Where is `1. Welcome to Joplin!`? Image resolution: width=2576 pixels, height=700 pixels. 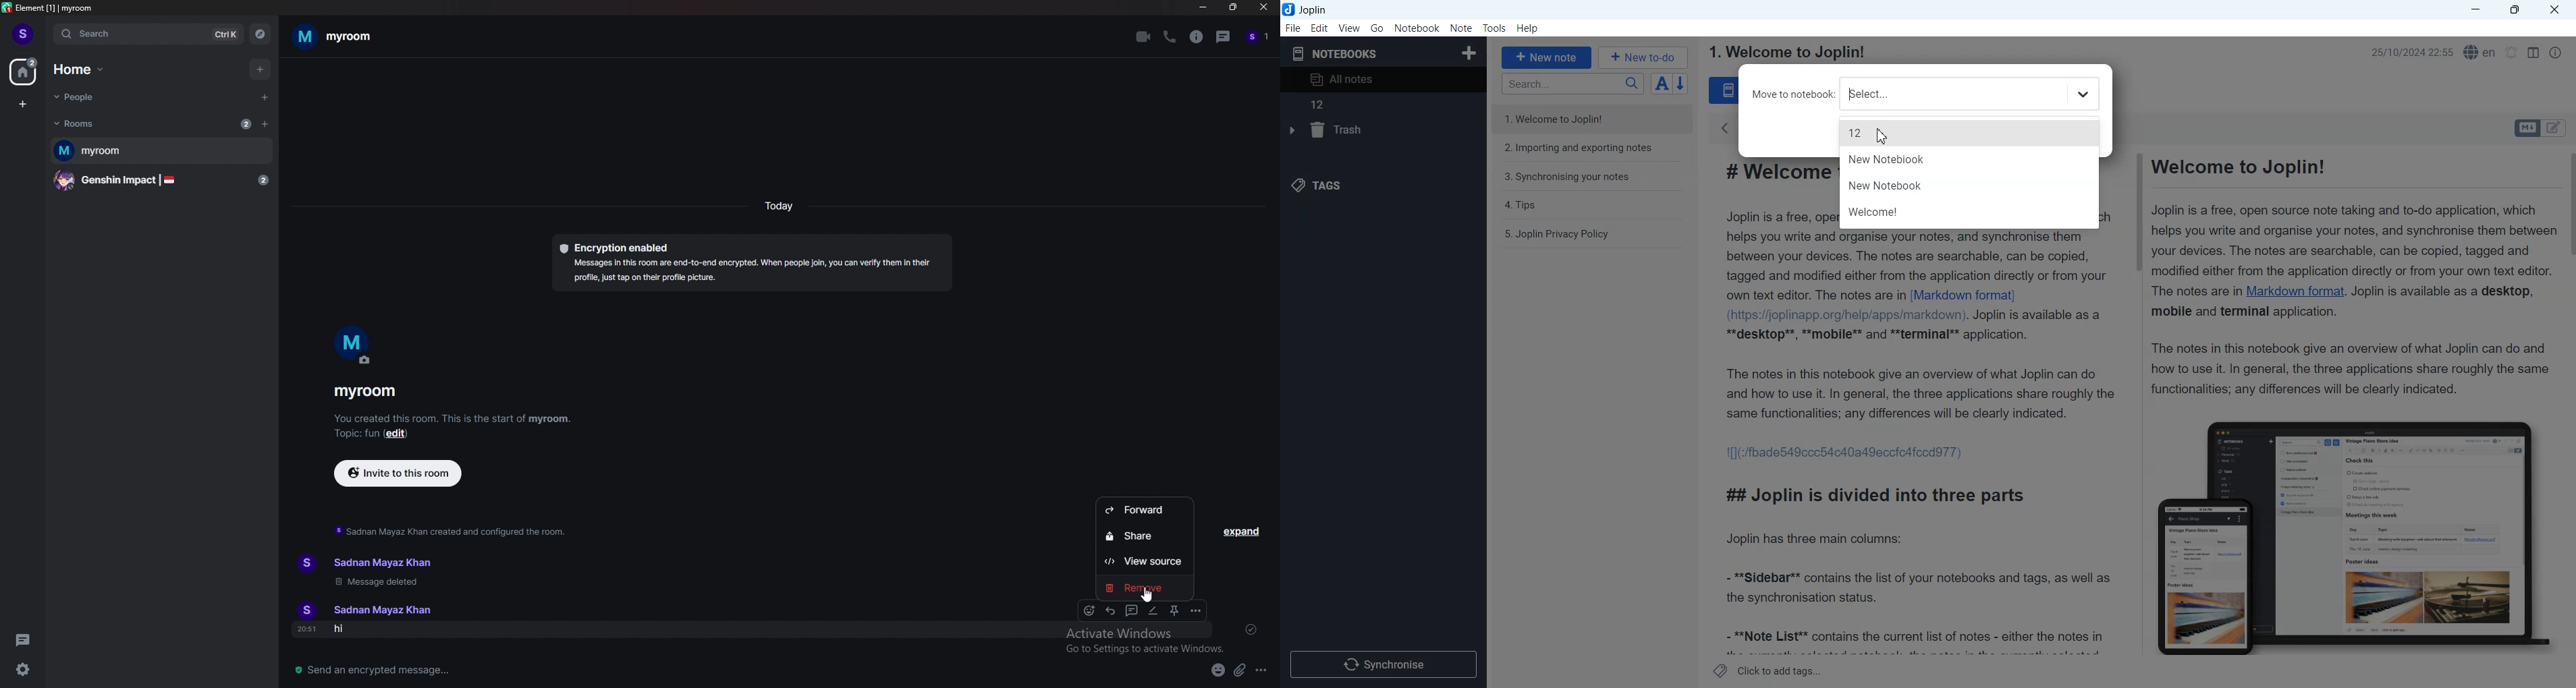
1. Welcome to Joplin! is located at coordinates (1564, 118).